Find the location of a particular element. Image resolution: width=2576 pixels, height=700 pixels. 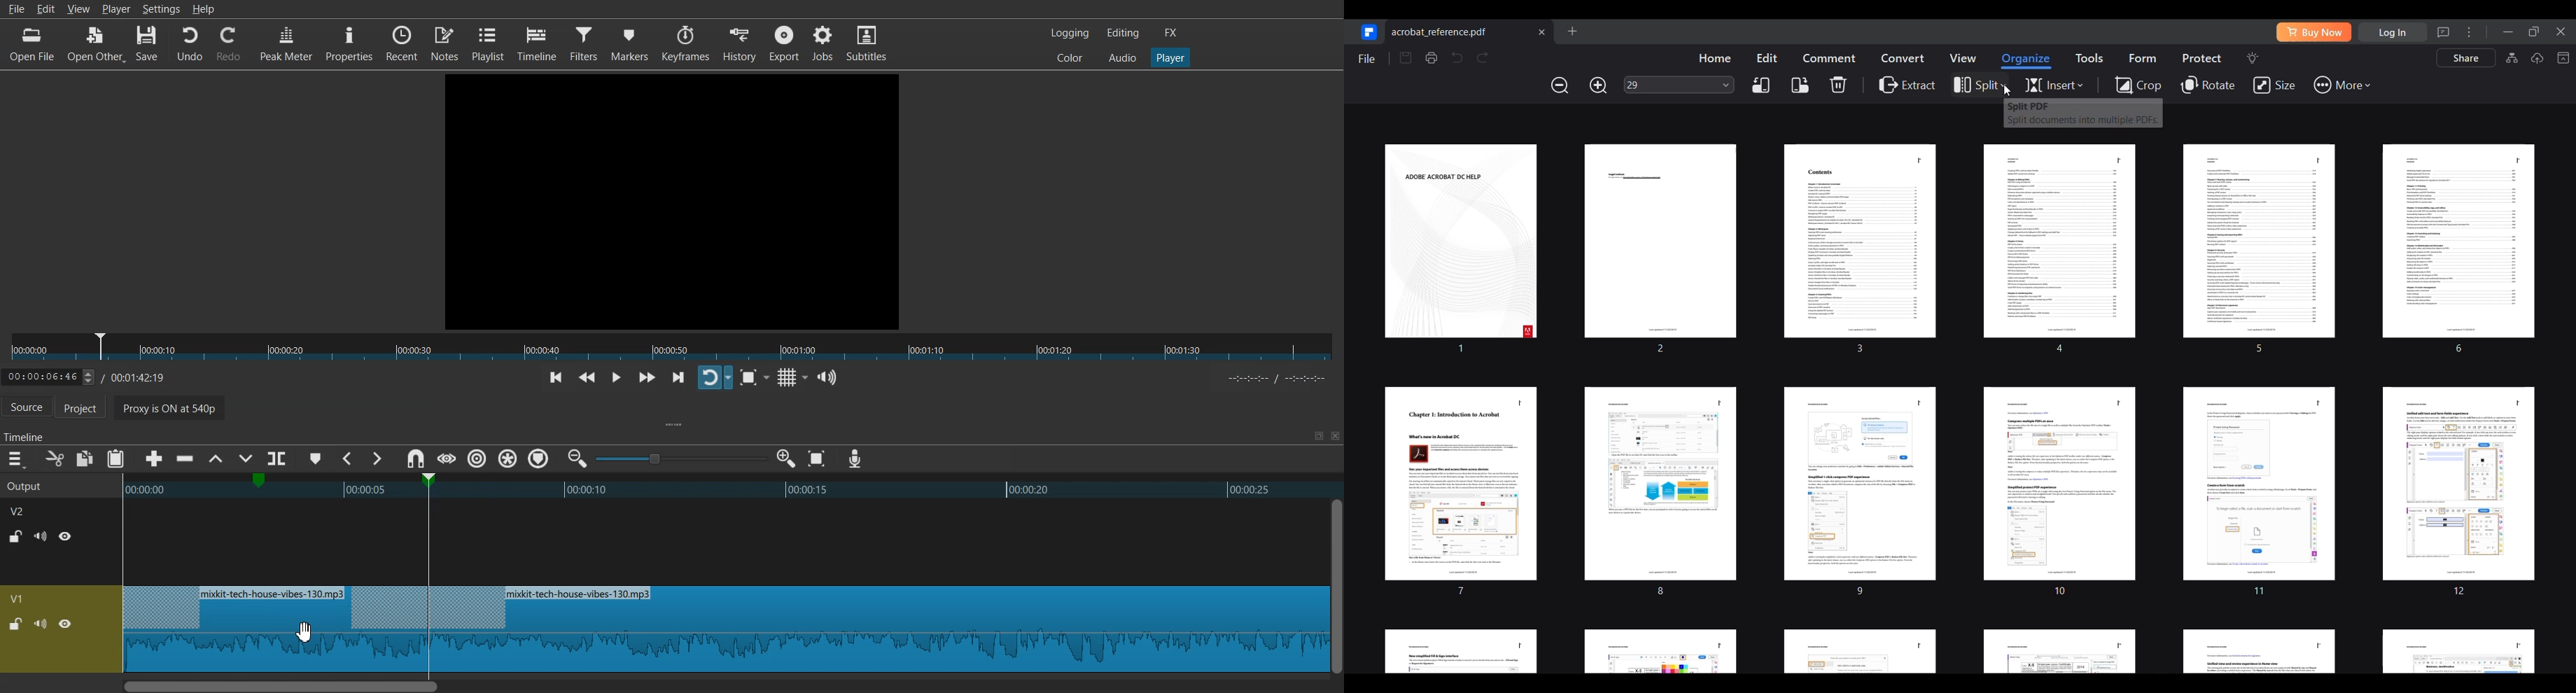

Hide is located at coordinates (65, 624).